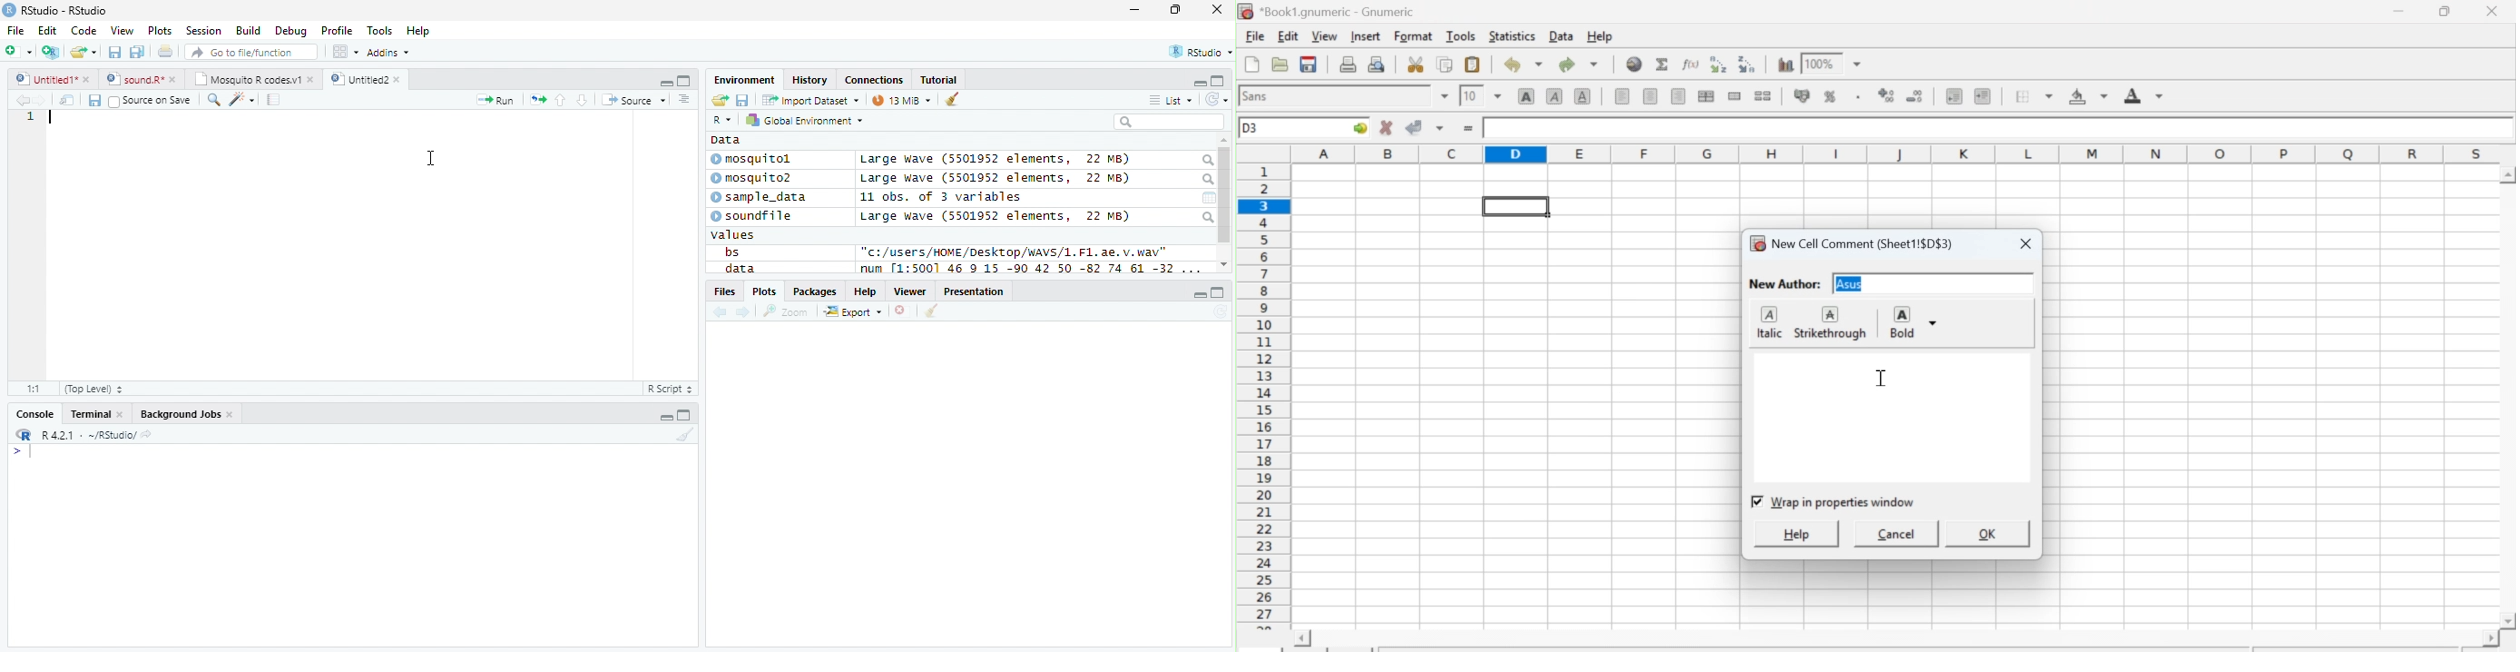  What do you see at coordinates (684, 81) in the screenshot?
I see `Full screen` at bounding box center [684, 81].